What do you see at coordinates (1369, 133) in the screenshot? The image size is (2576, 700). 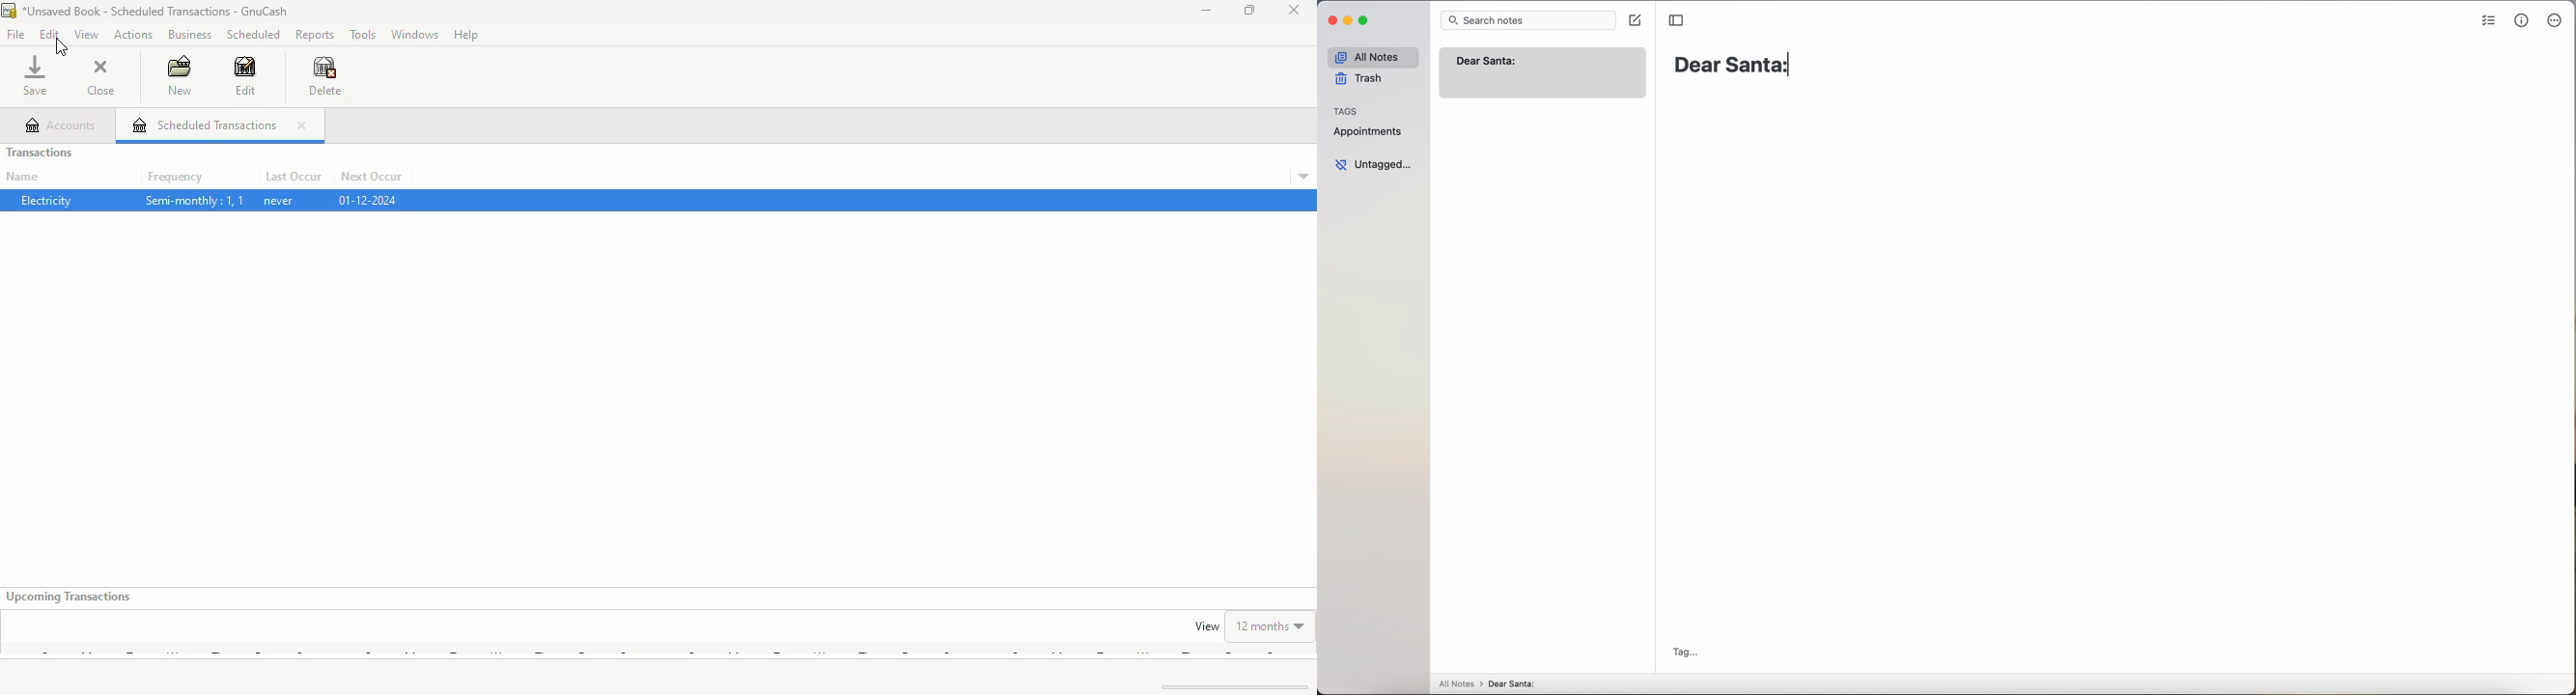 I see `appointments` at bounding box center [1369, 133].